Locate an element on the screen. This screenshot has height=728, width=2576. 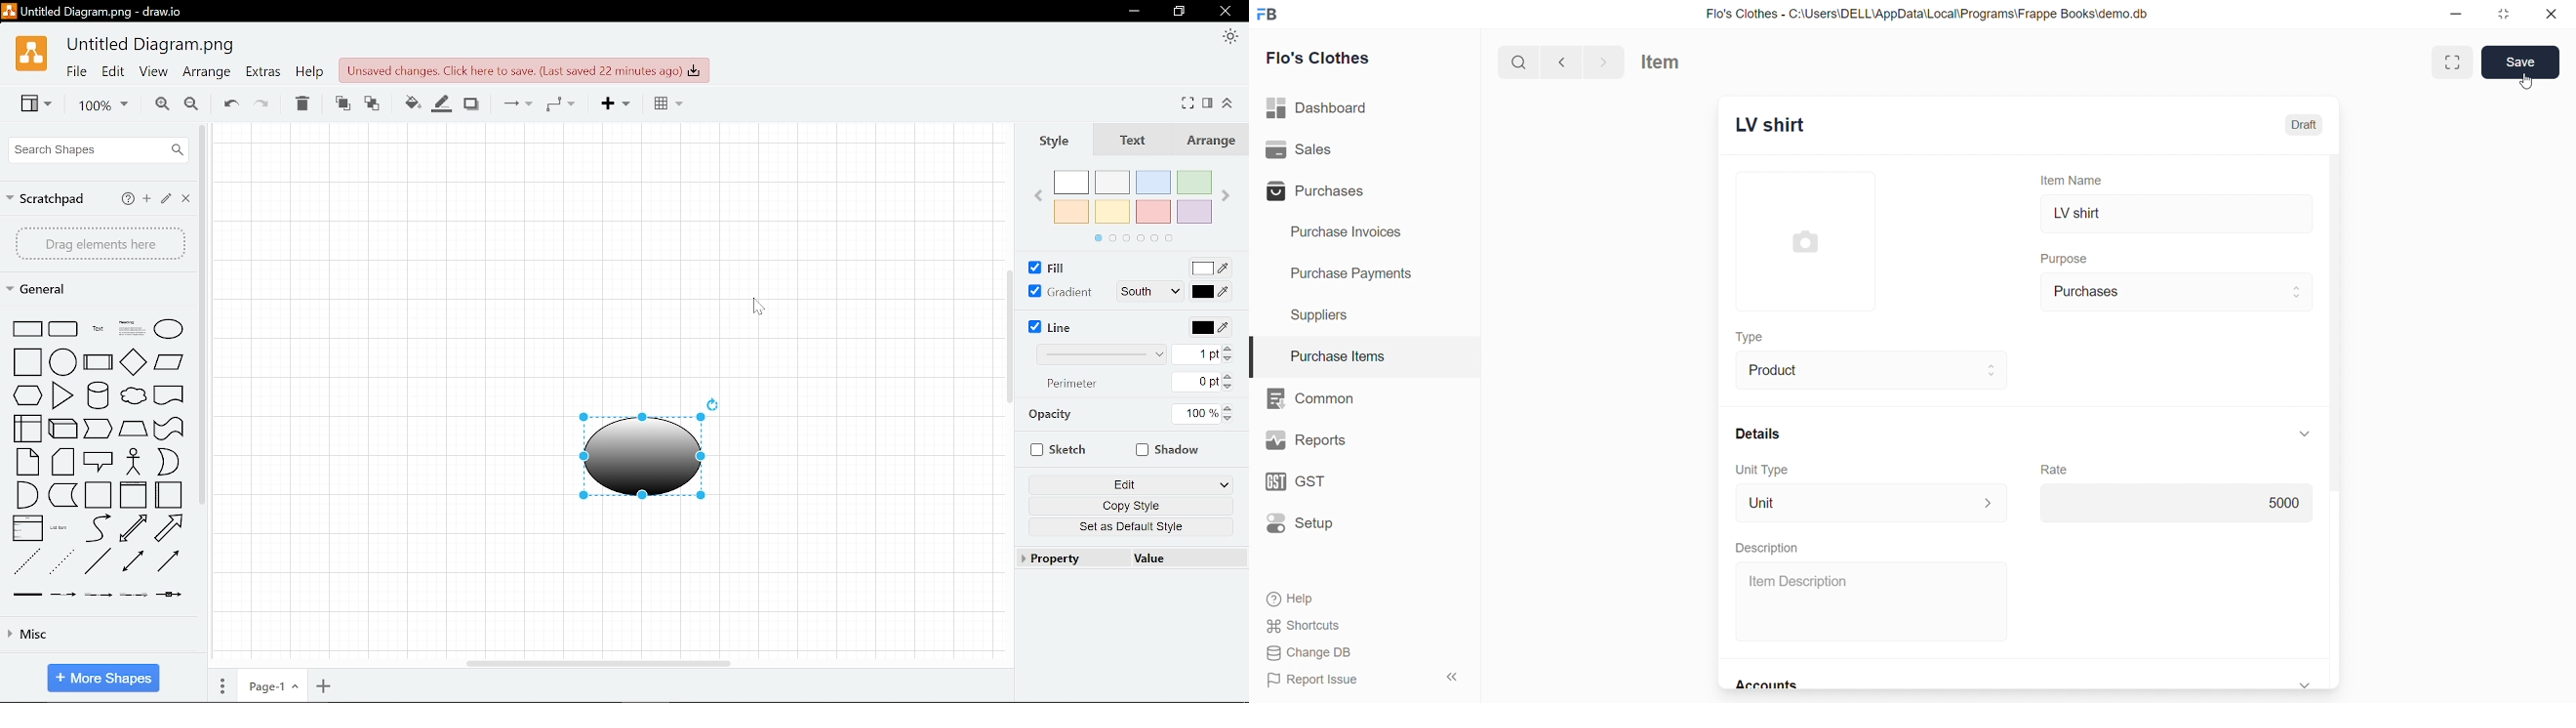
help is located at coordinates (129, 199).